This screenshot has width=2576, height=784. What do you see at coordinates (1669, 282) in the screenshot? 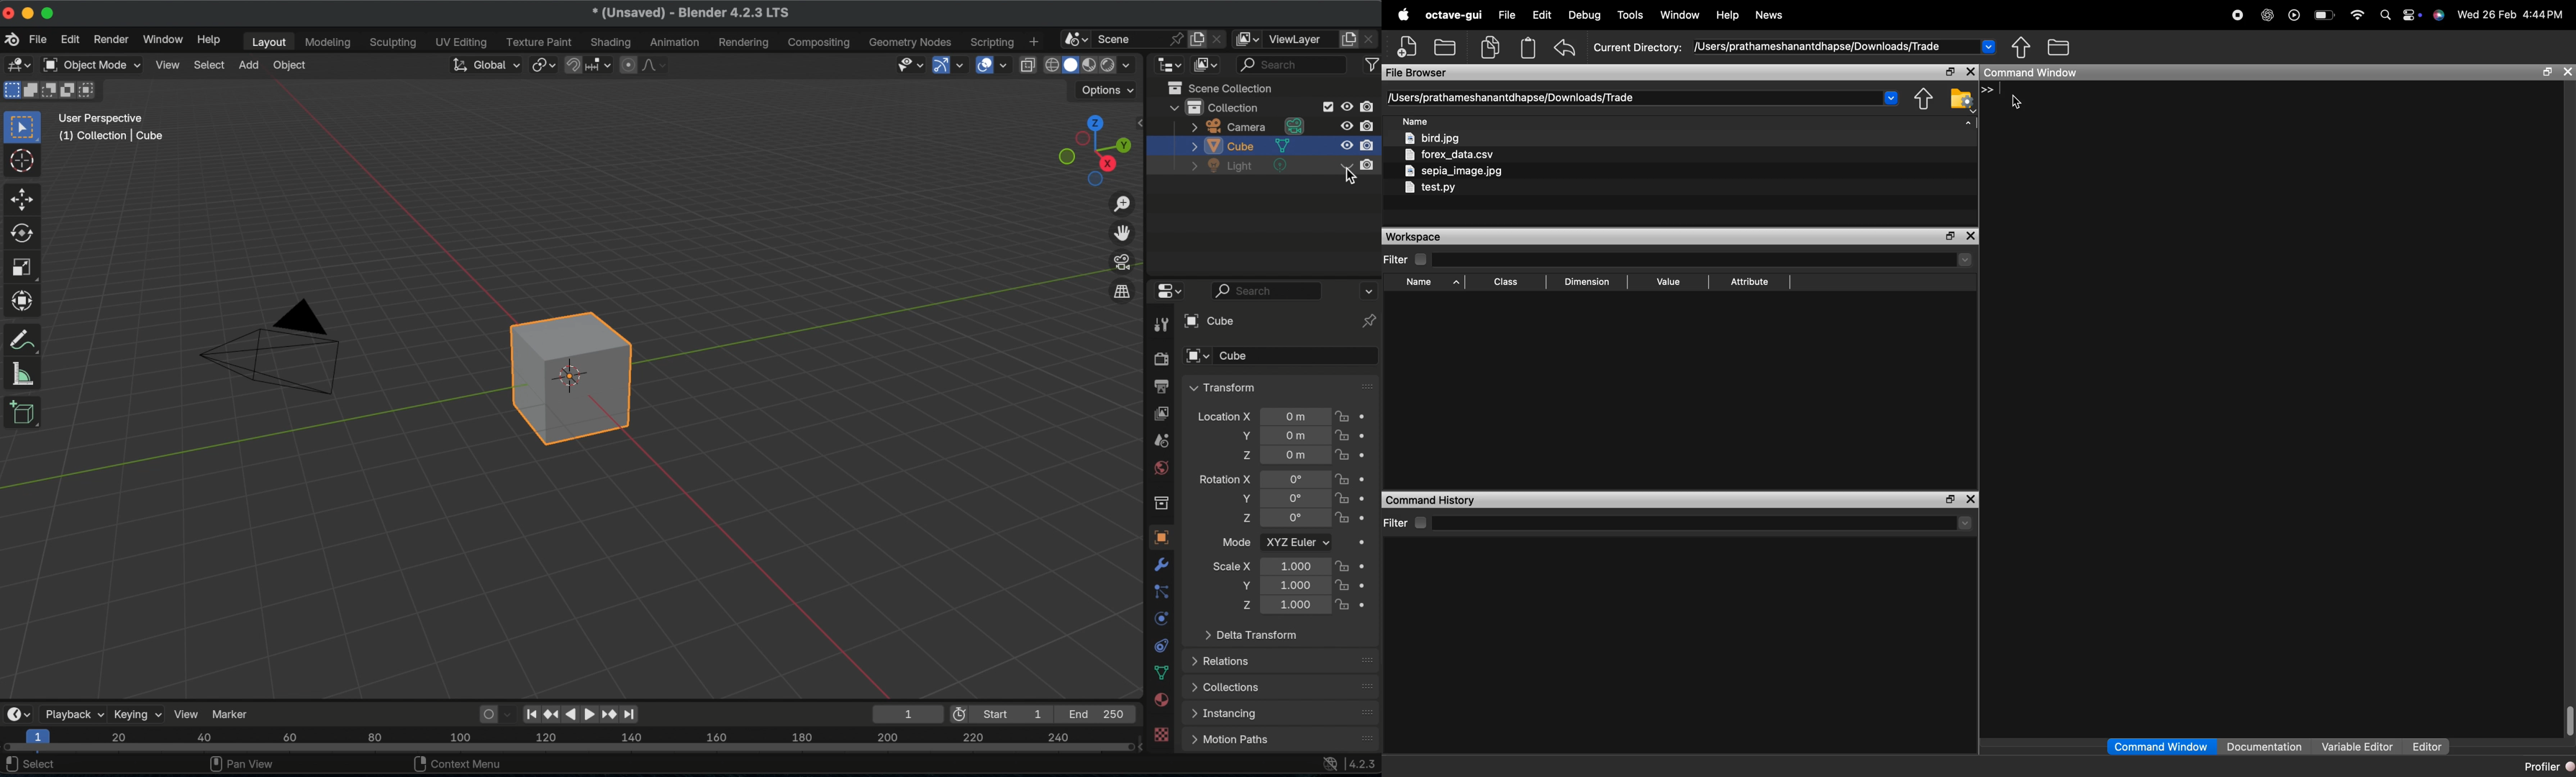
I see `Value` at bounding box center [1669, 282].